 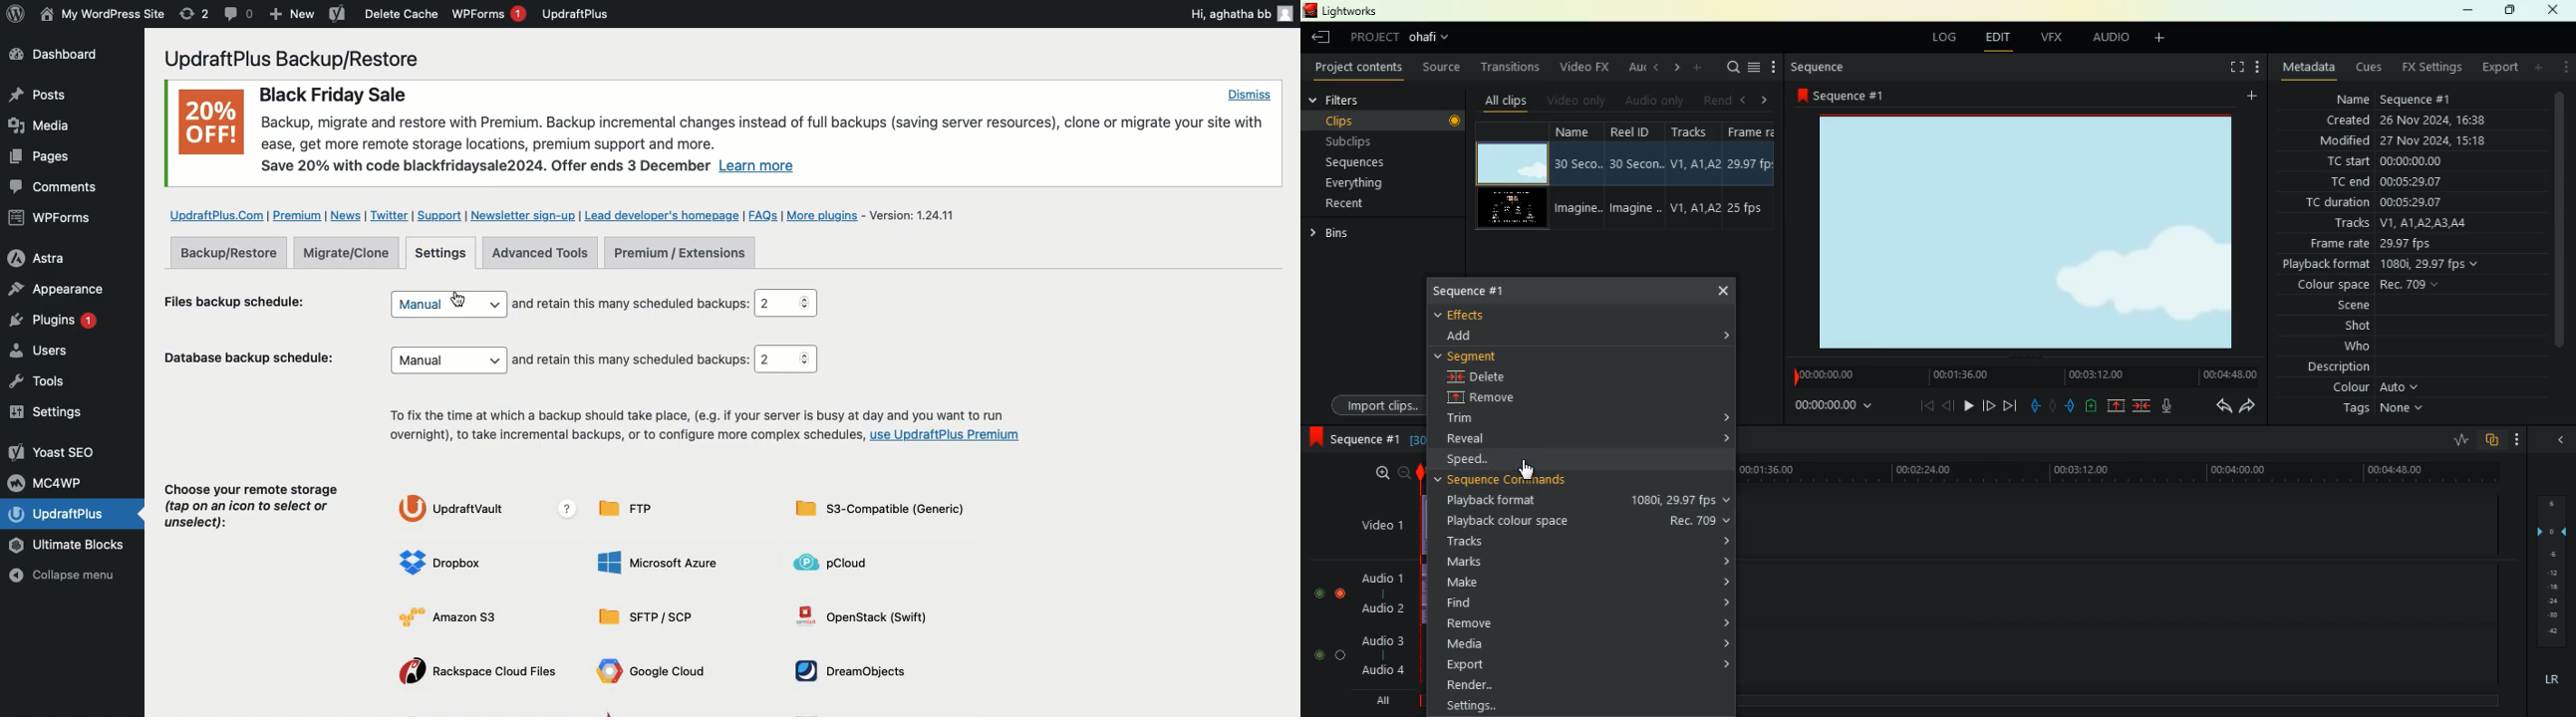 I want to click on Backup restore, so click(x=229, y=252).